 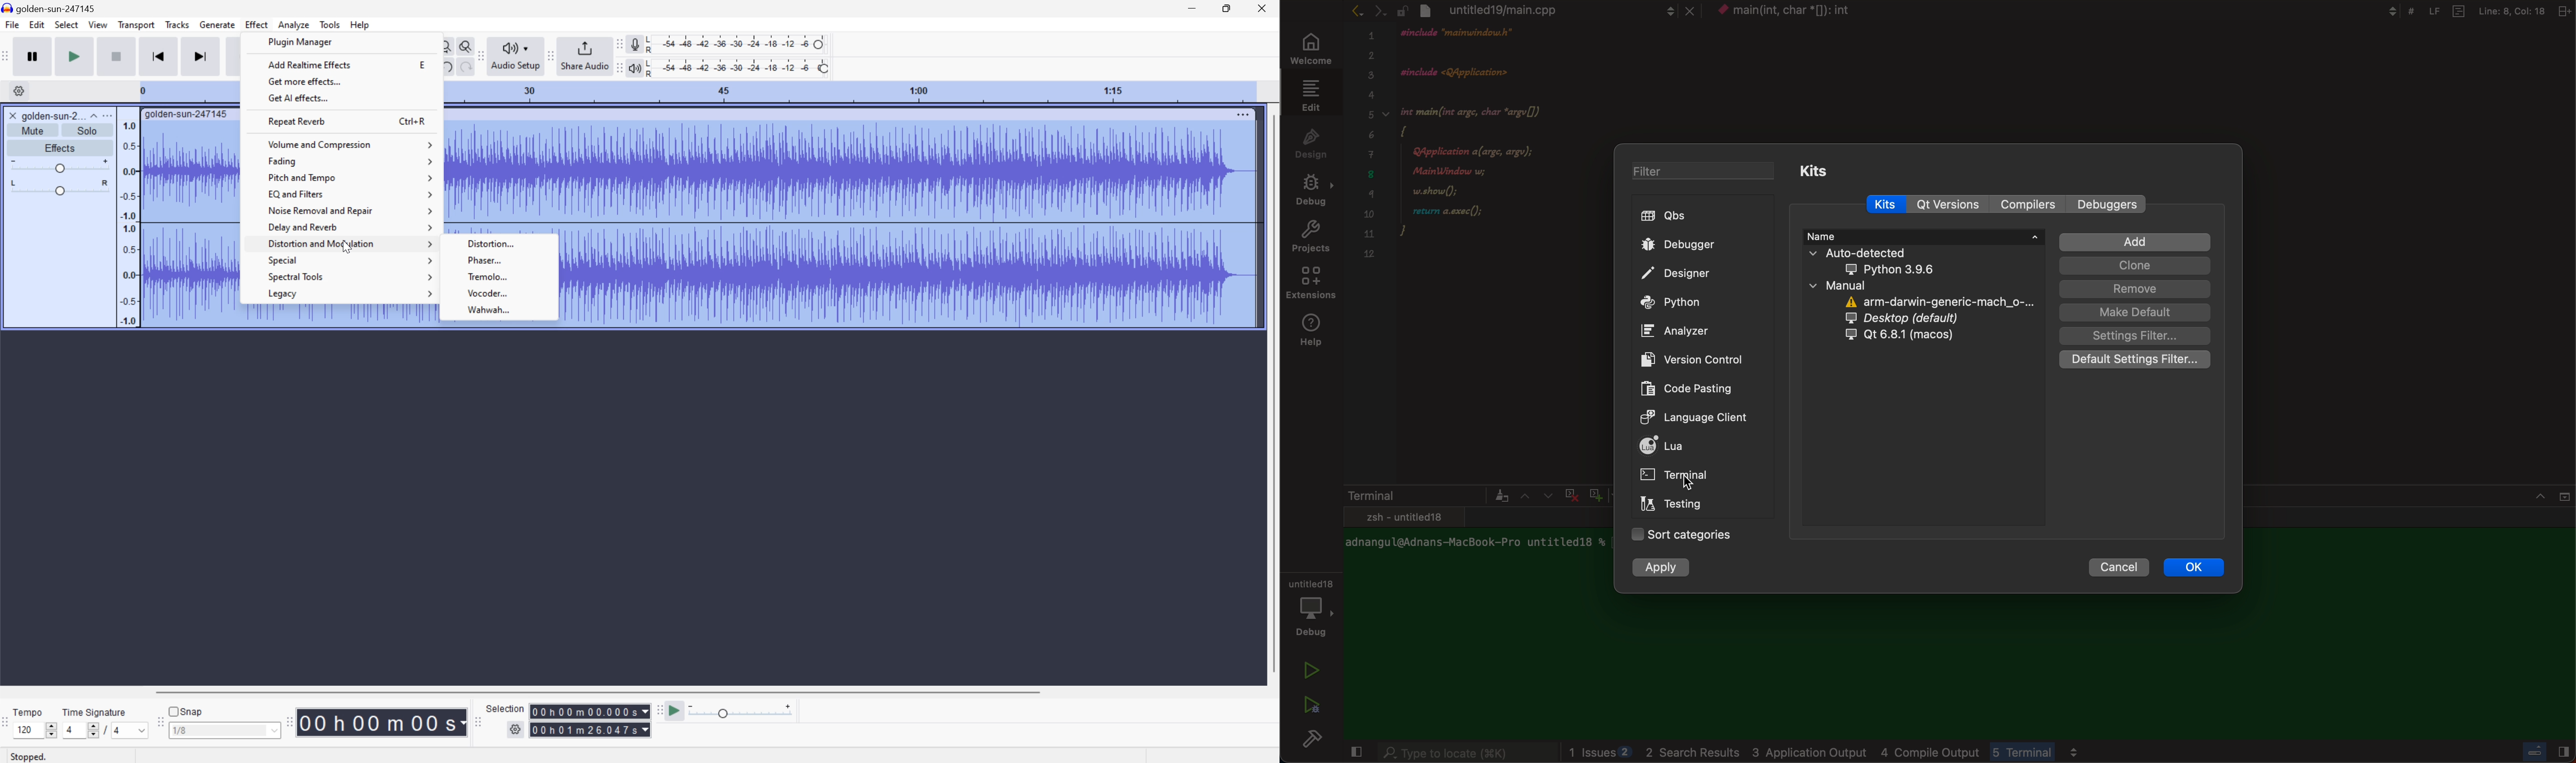 What do you see at coordinates (128, 223) in the screenshot?
I see `Frequencies` at bounding box center [128, 223].